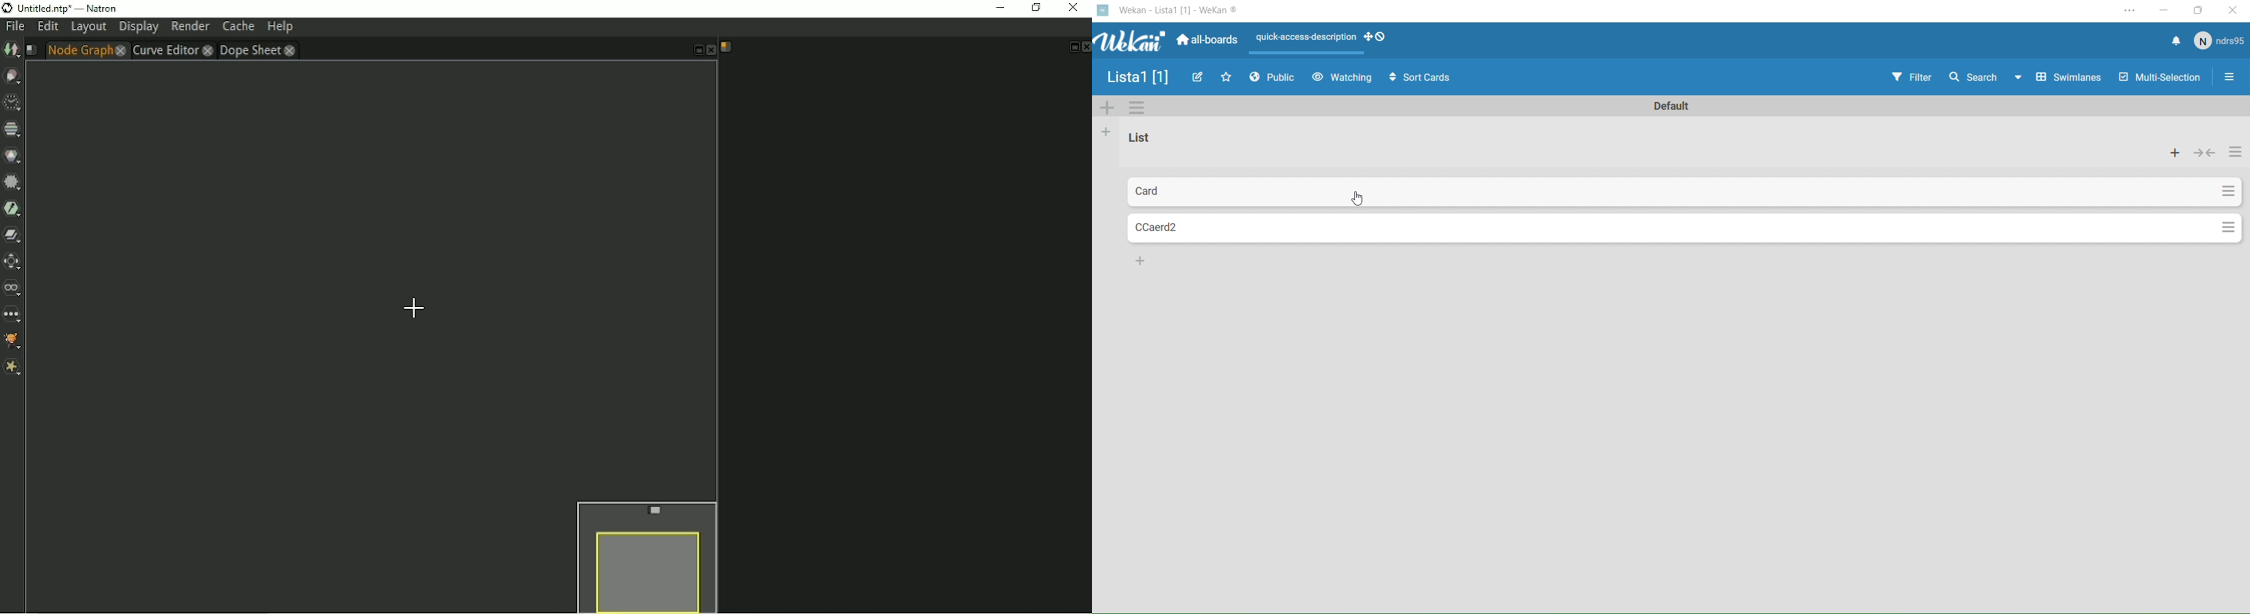 Image resolution: width=2268 pixels, height=616 pixels. I want to click on Close, so click(2233, 12).